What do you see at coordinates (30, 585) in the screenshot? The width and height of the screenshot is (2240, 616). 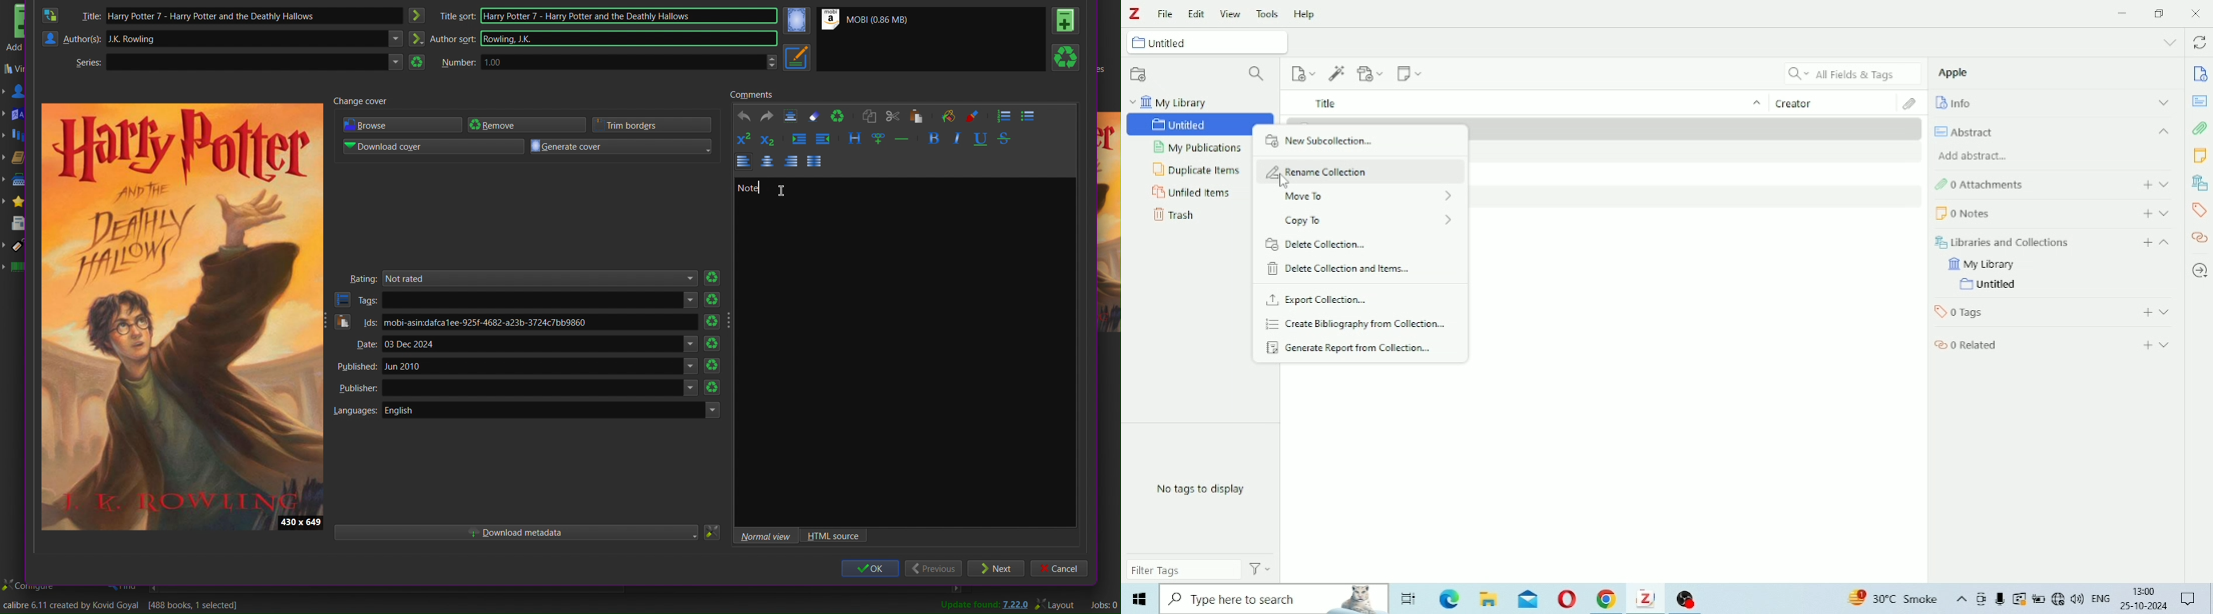 I see `configure` at bounding box center [30, 585].